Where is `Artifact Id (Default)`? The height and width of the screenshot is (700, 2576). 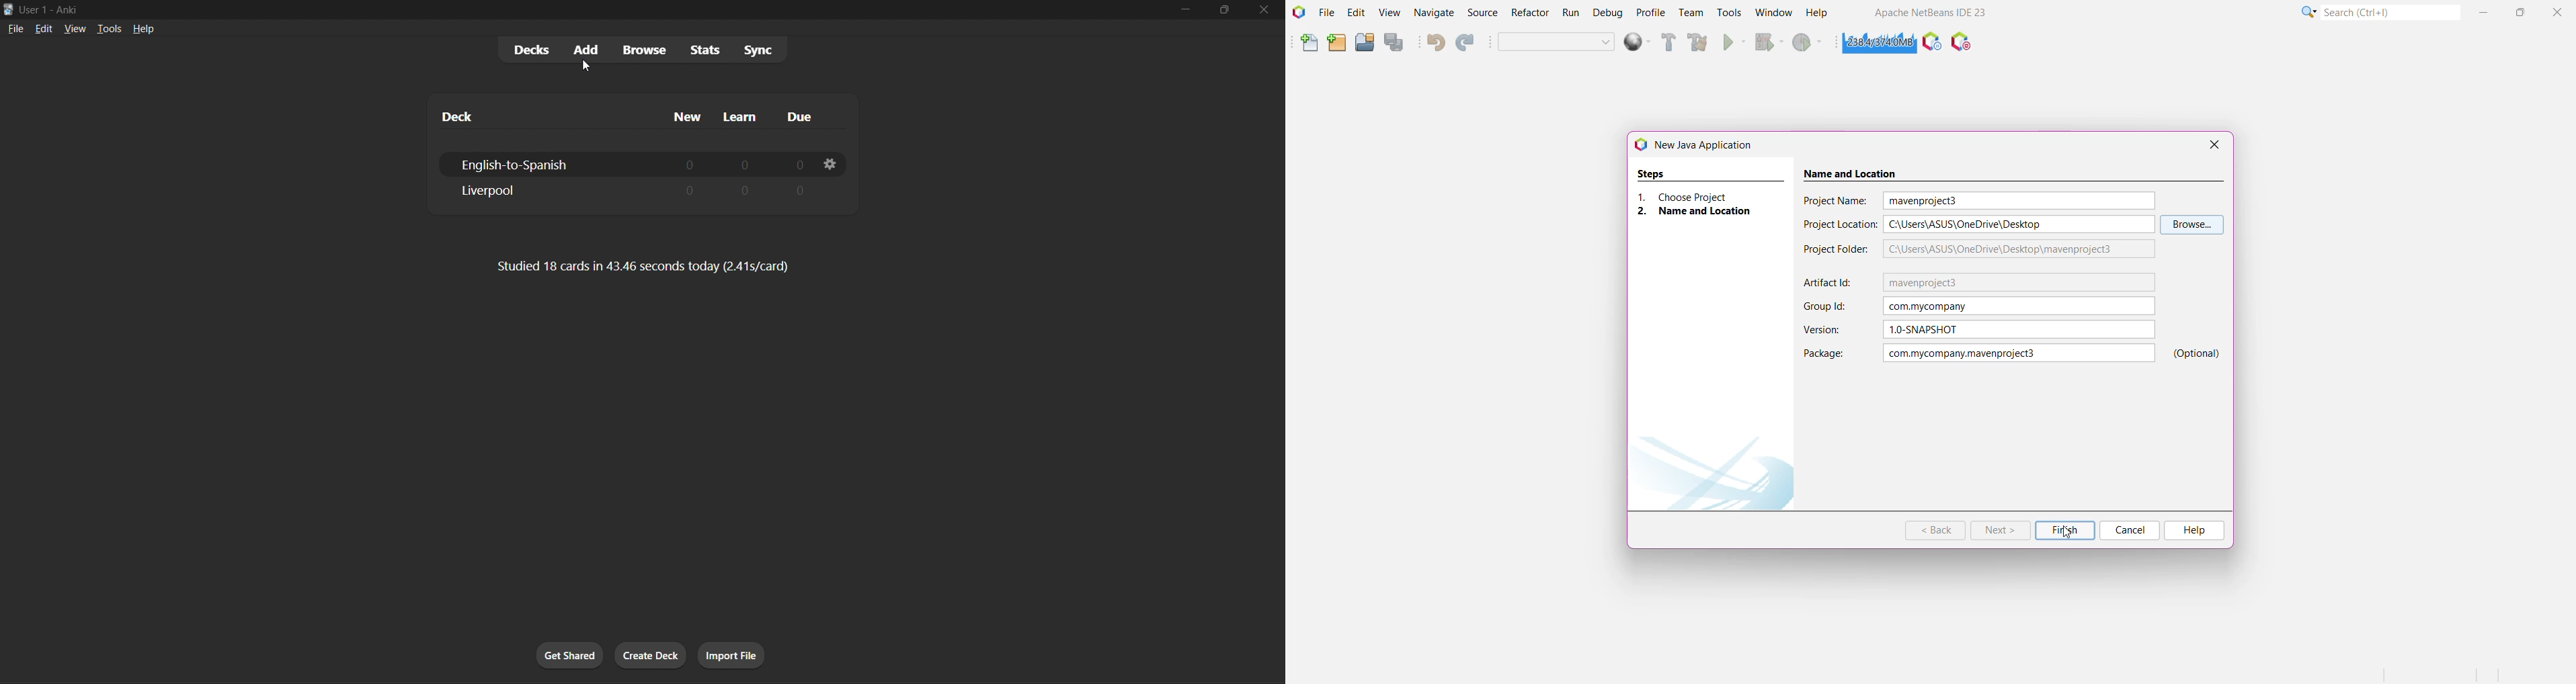 Artifact Id (Default) is located at coordinates (2019, 283).